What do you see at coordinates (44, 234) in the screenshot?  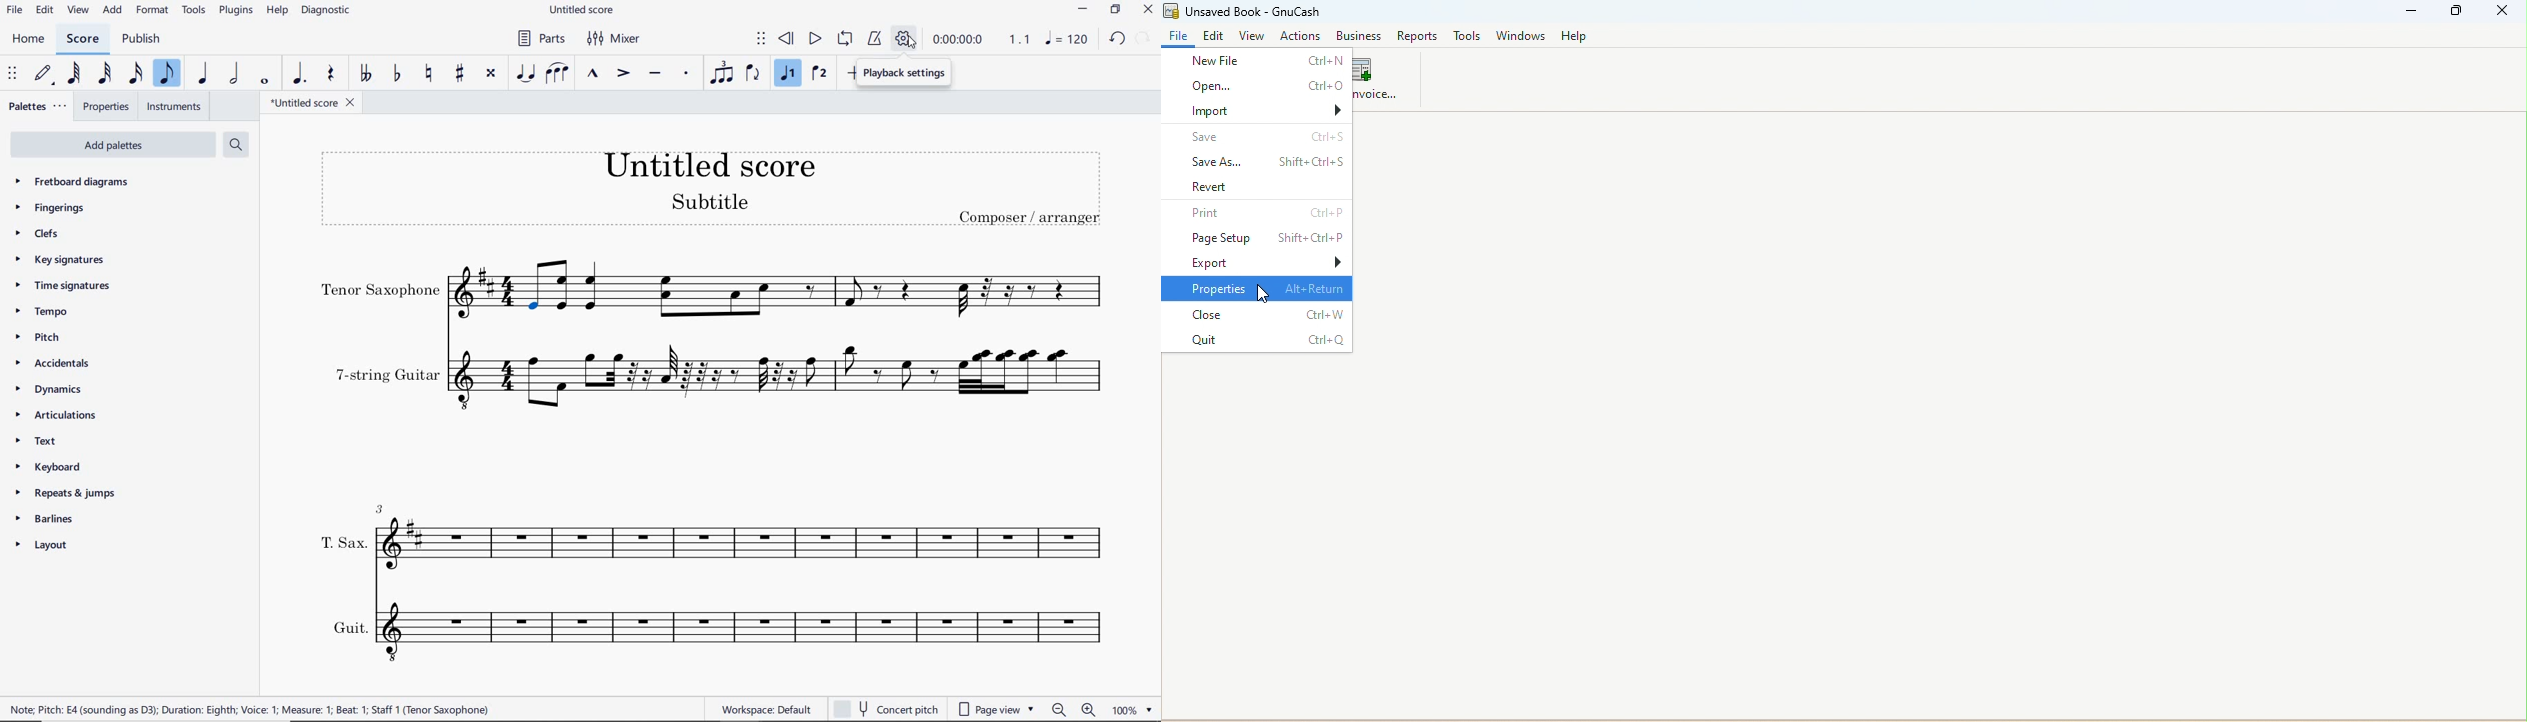 I see `CLEFS` at bounding box center [44, 234].